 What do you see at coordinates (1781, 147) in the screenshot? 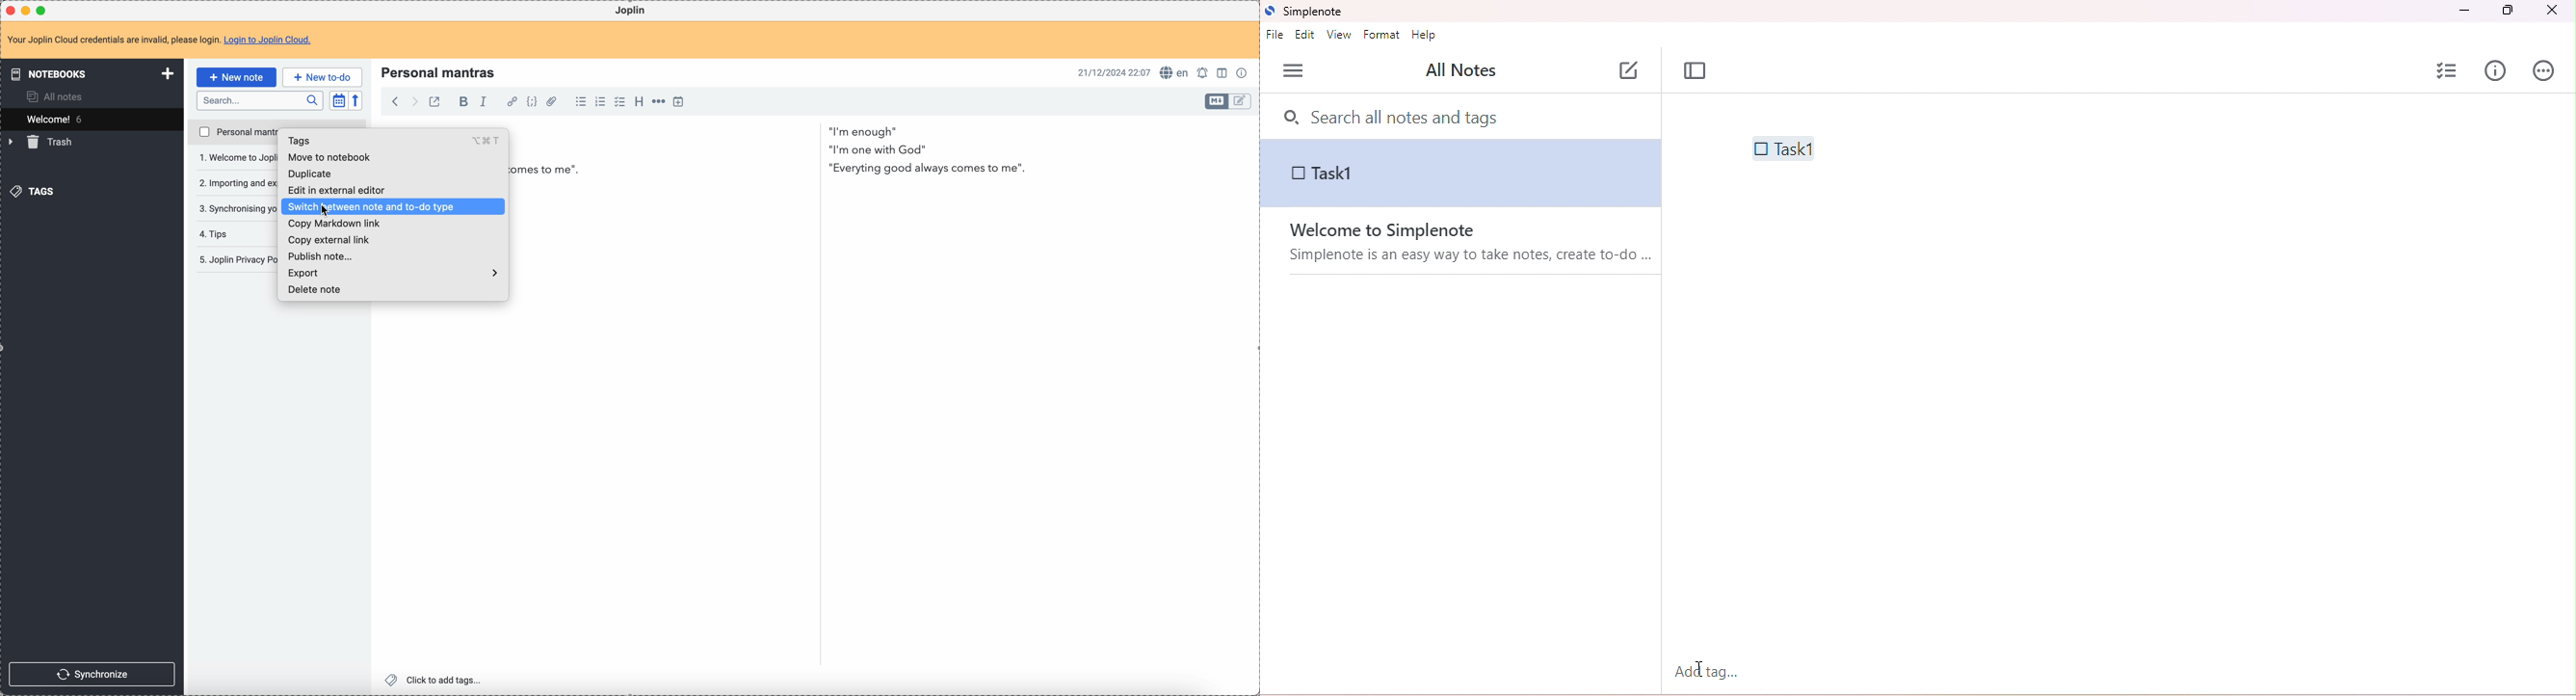
I see `note text selected` at bounding box center [1781, 147].